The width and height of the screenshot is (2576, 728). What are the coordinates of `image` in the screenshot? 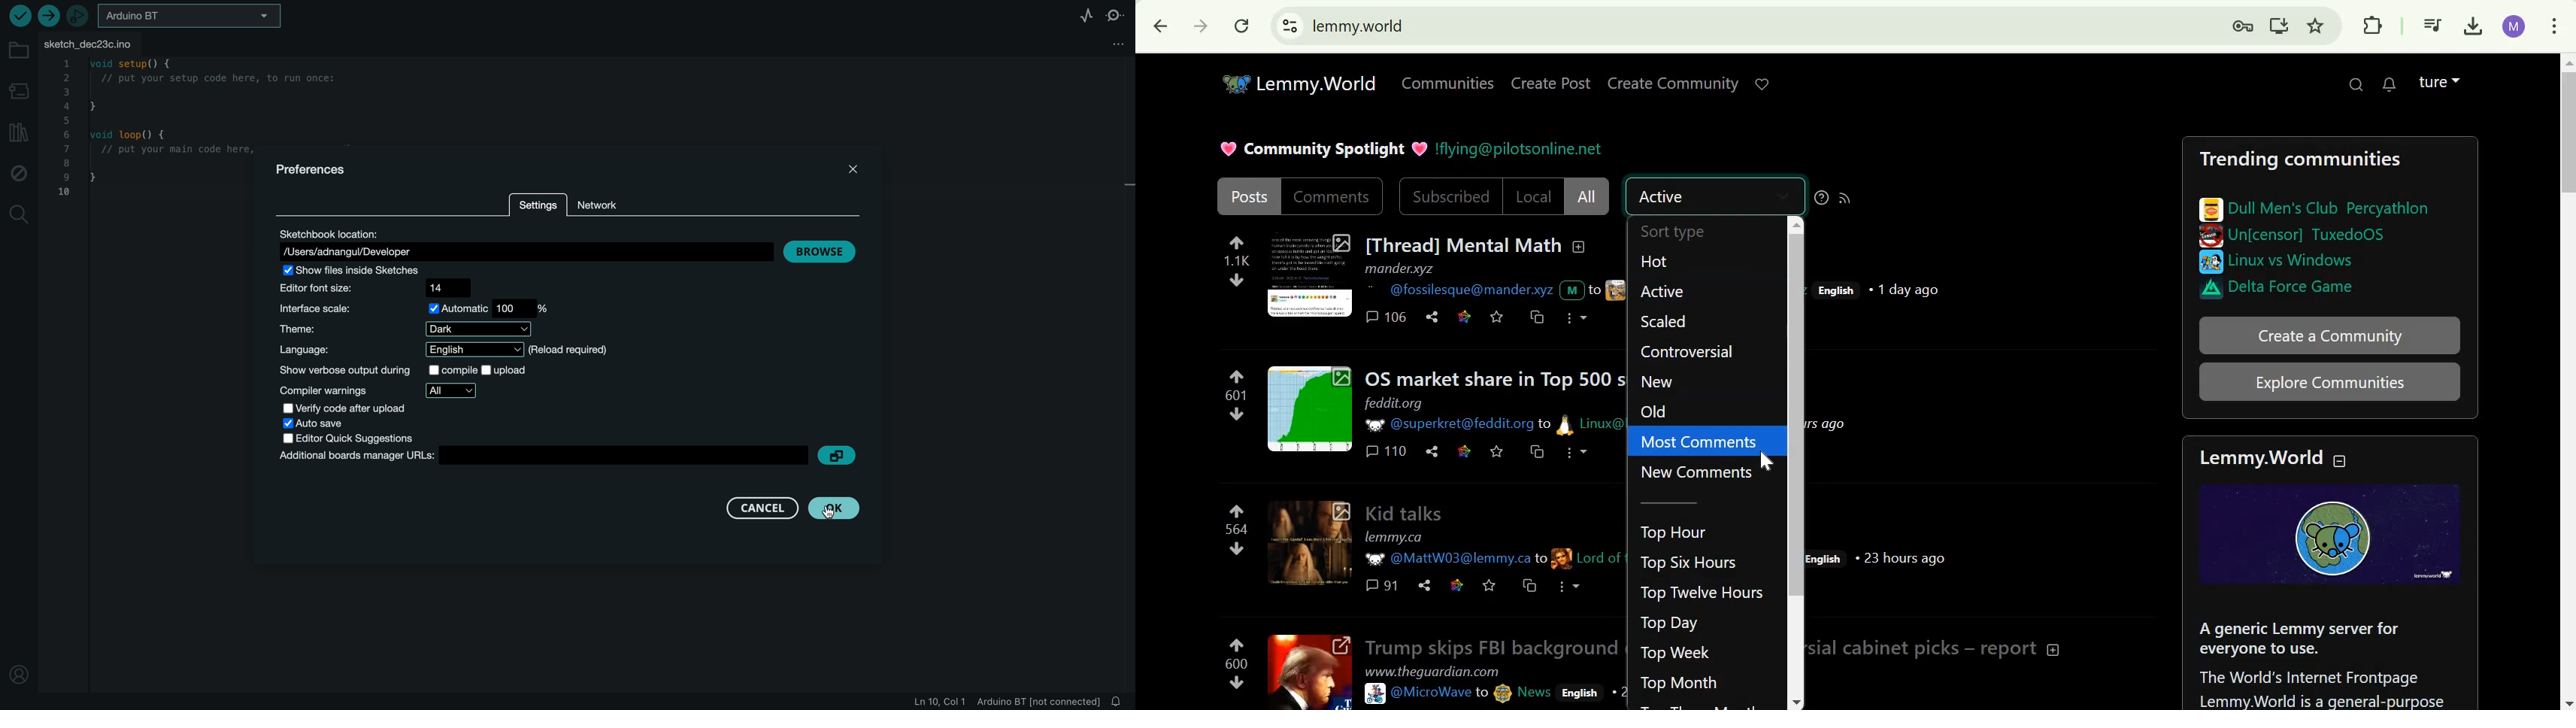 It's located at (2195, 289).